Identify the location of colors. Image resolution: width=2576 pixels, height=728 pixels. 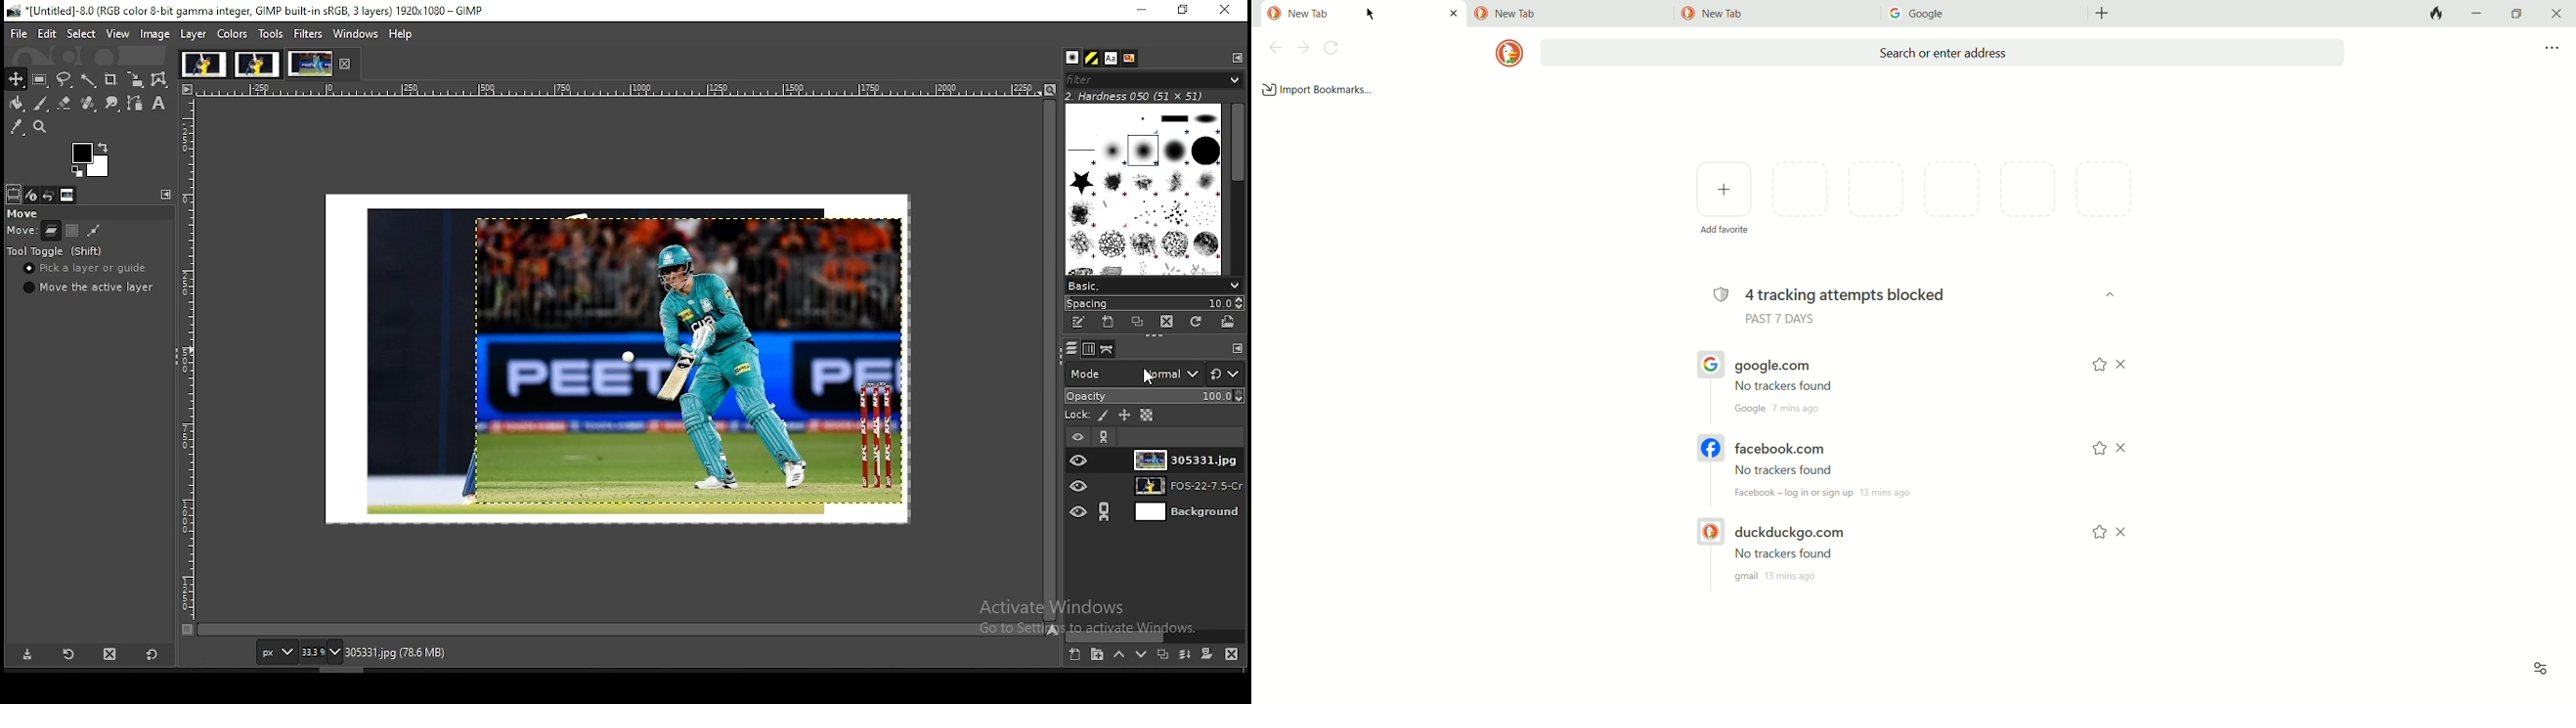
(233, 34).